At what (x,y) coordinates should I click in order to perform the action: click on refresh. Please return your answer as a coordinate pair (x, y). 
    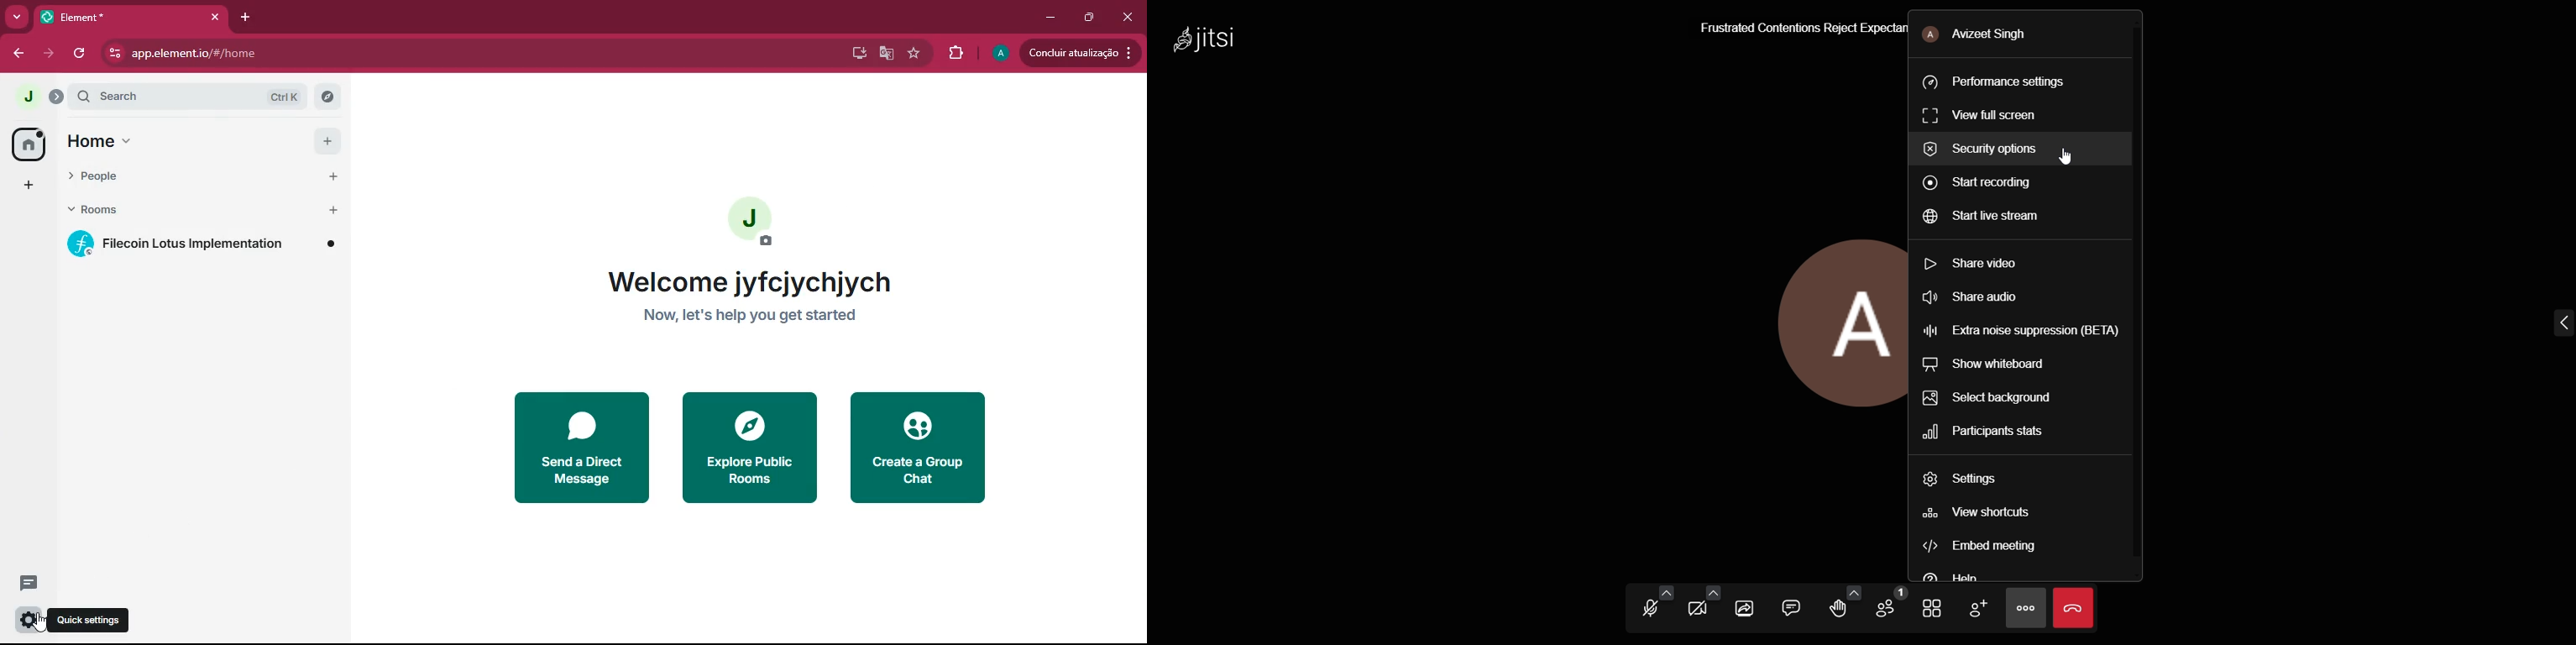
    Looking at the image, I should click on (80, 54).